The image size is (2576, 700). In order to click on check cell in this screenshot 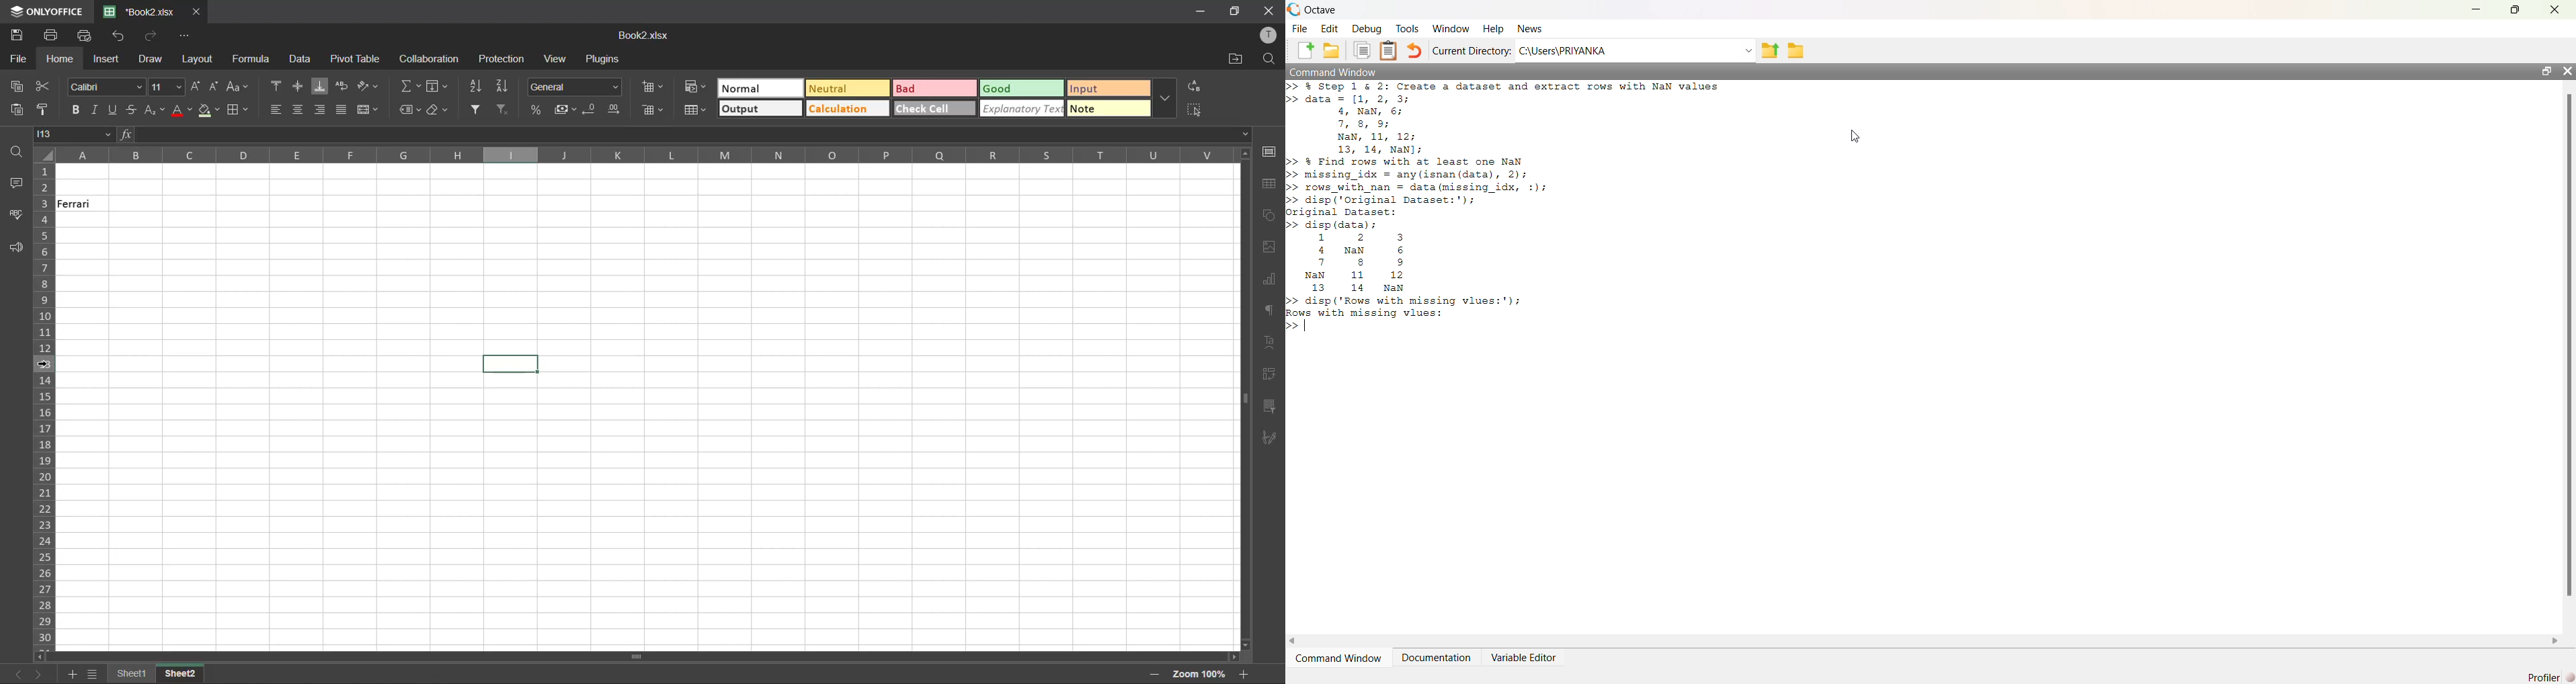, I will do `click(933, 108)`.